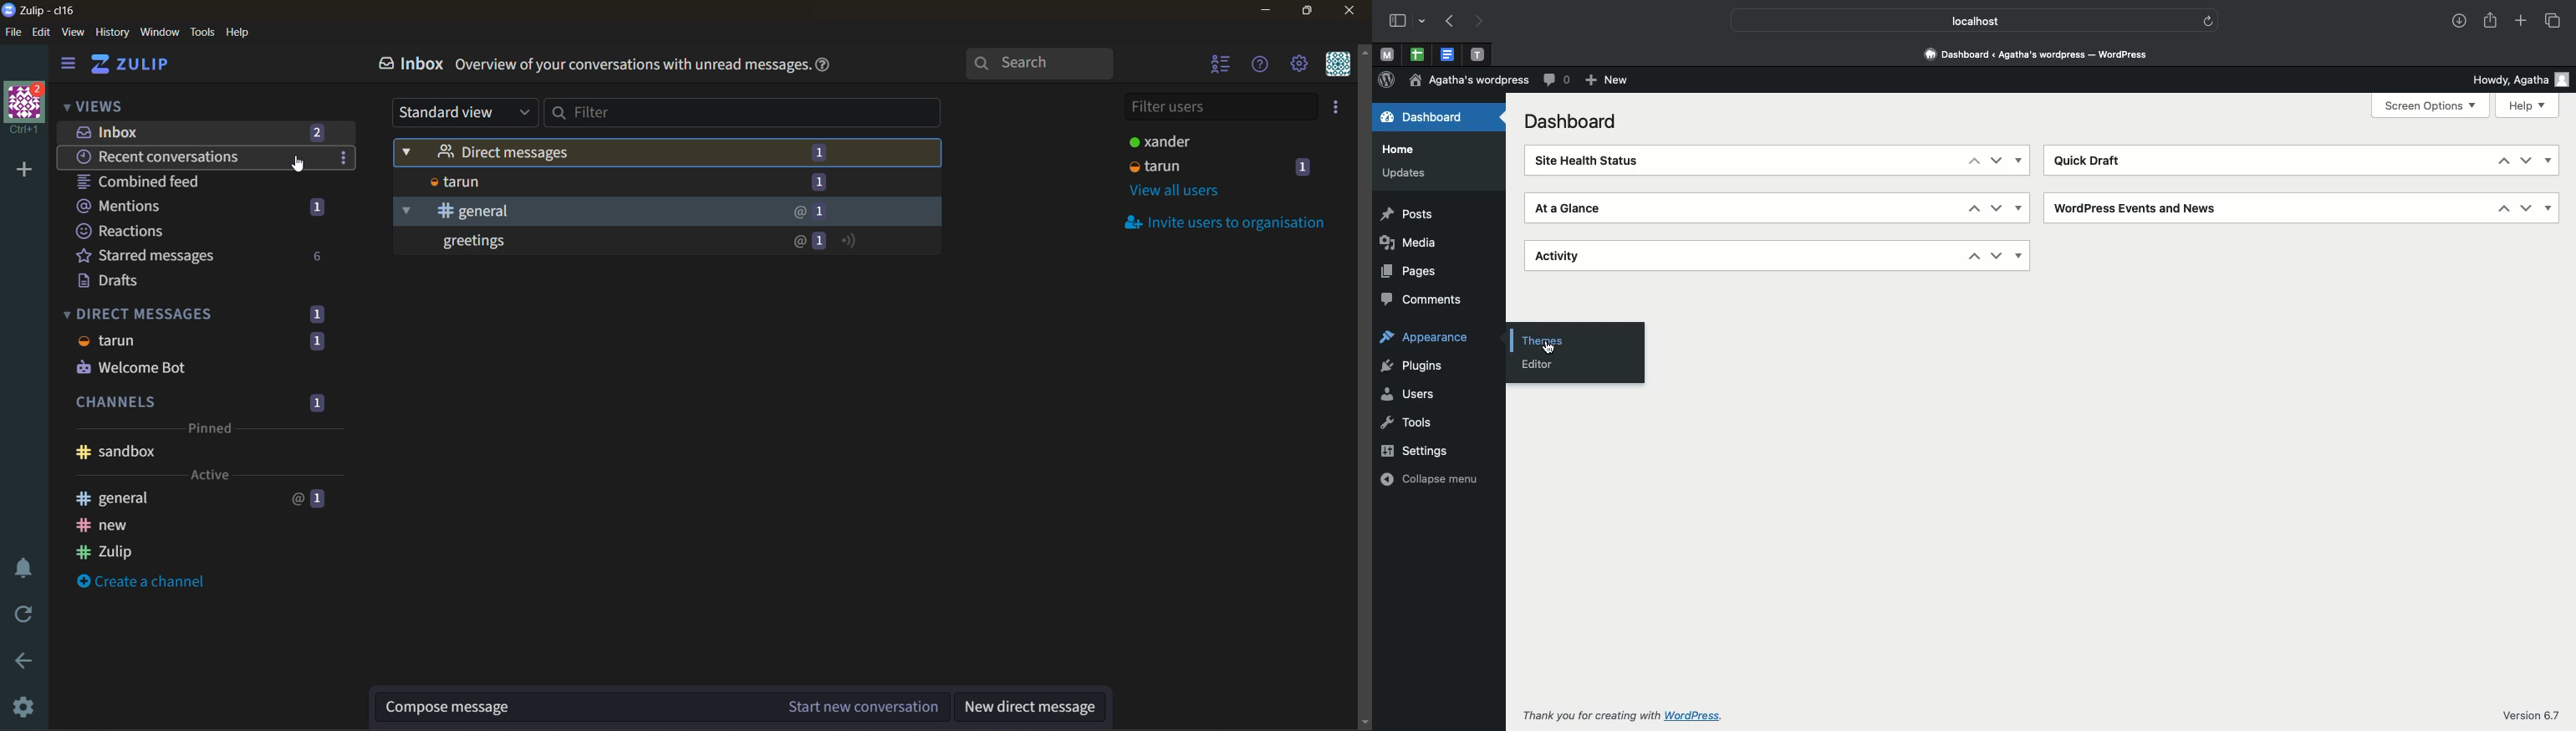 Image resolution: width=2576 pixels, height=756 pixels. I want to click on scroll down, so click(1364, 724).